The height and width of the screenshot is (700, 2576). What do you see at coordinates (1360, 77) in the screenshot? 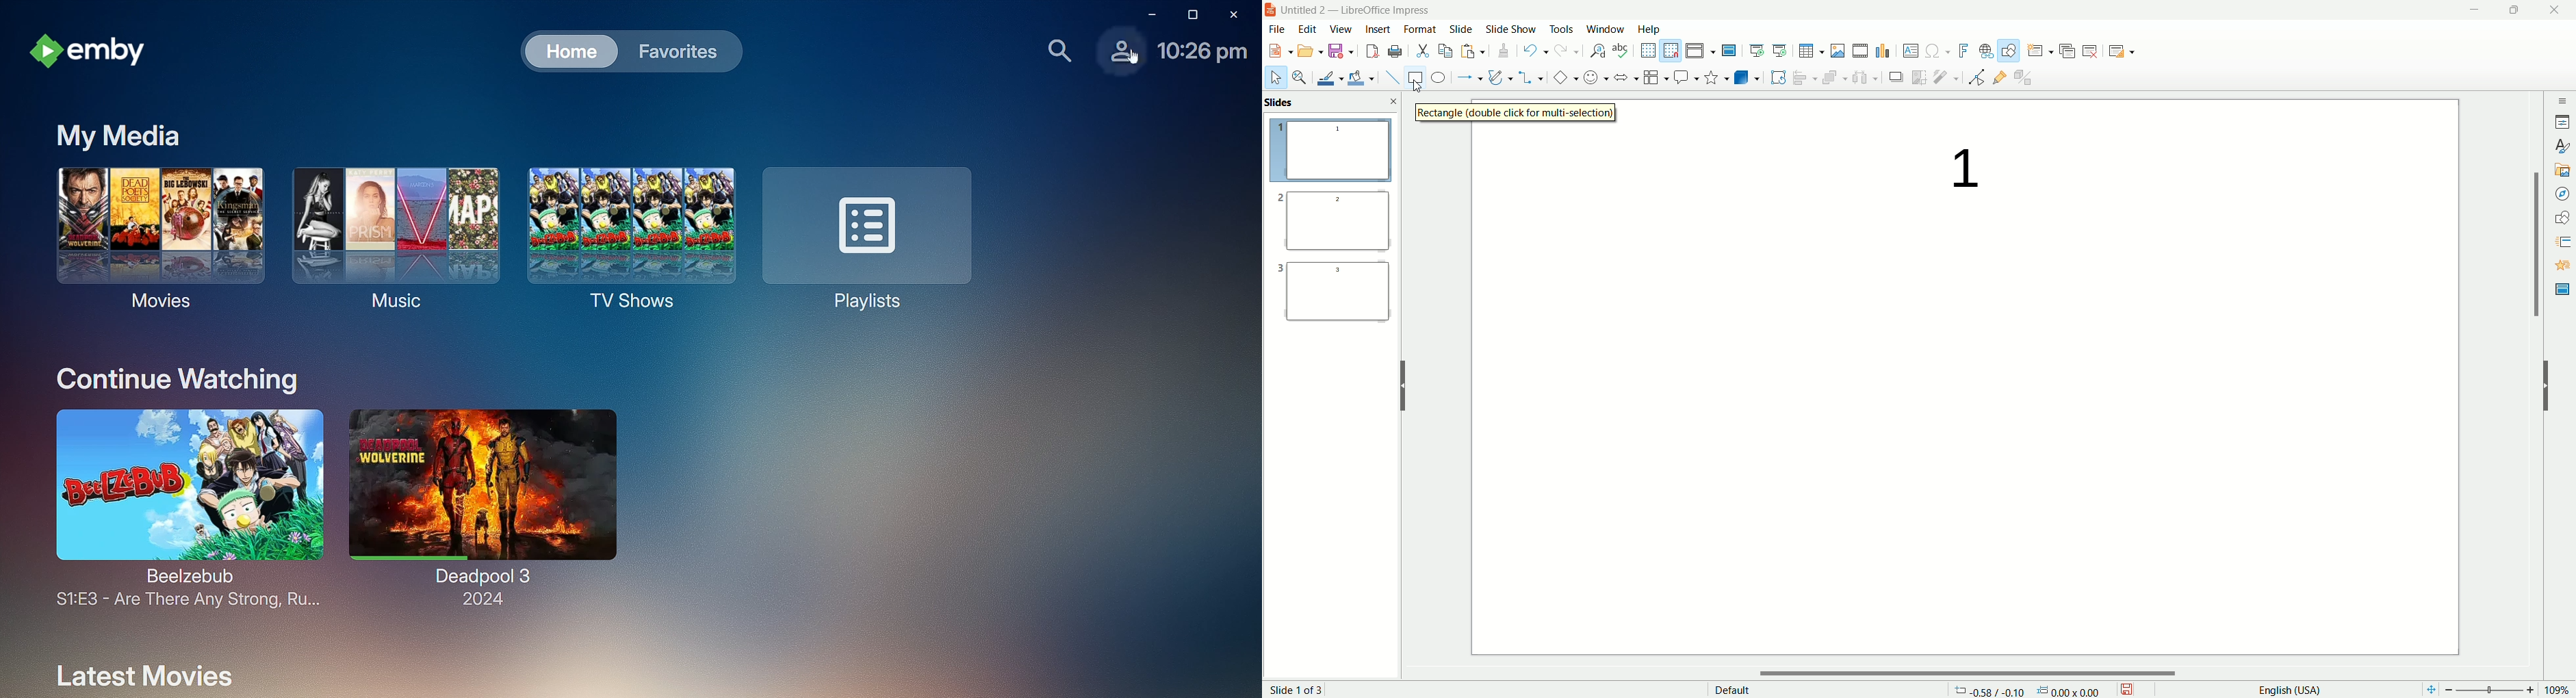
I see `fill color` at bounding box center [1360, 77].